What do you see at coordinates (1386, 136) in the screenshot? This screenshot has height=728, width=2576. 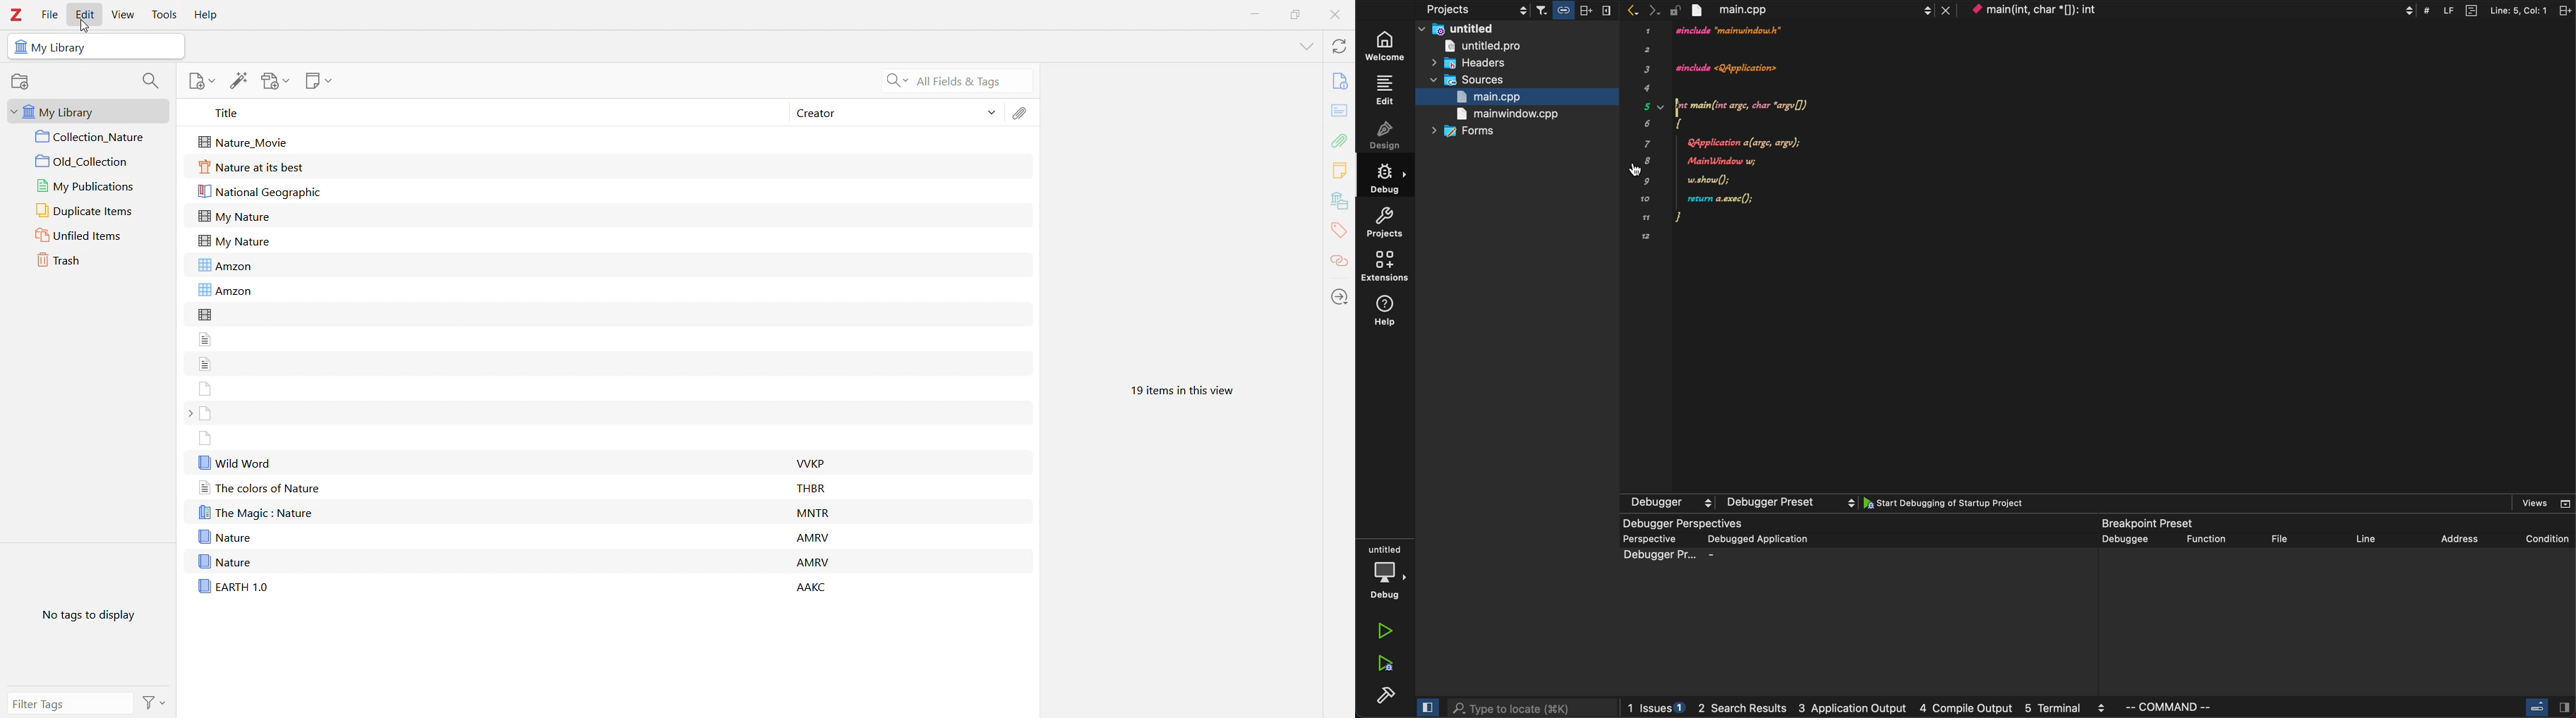 I see `design` at bounding box center [1386, 136].